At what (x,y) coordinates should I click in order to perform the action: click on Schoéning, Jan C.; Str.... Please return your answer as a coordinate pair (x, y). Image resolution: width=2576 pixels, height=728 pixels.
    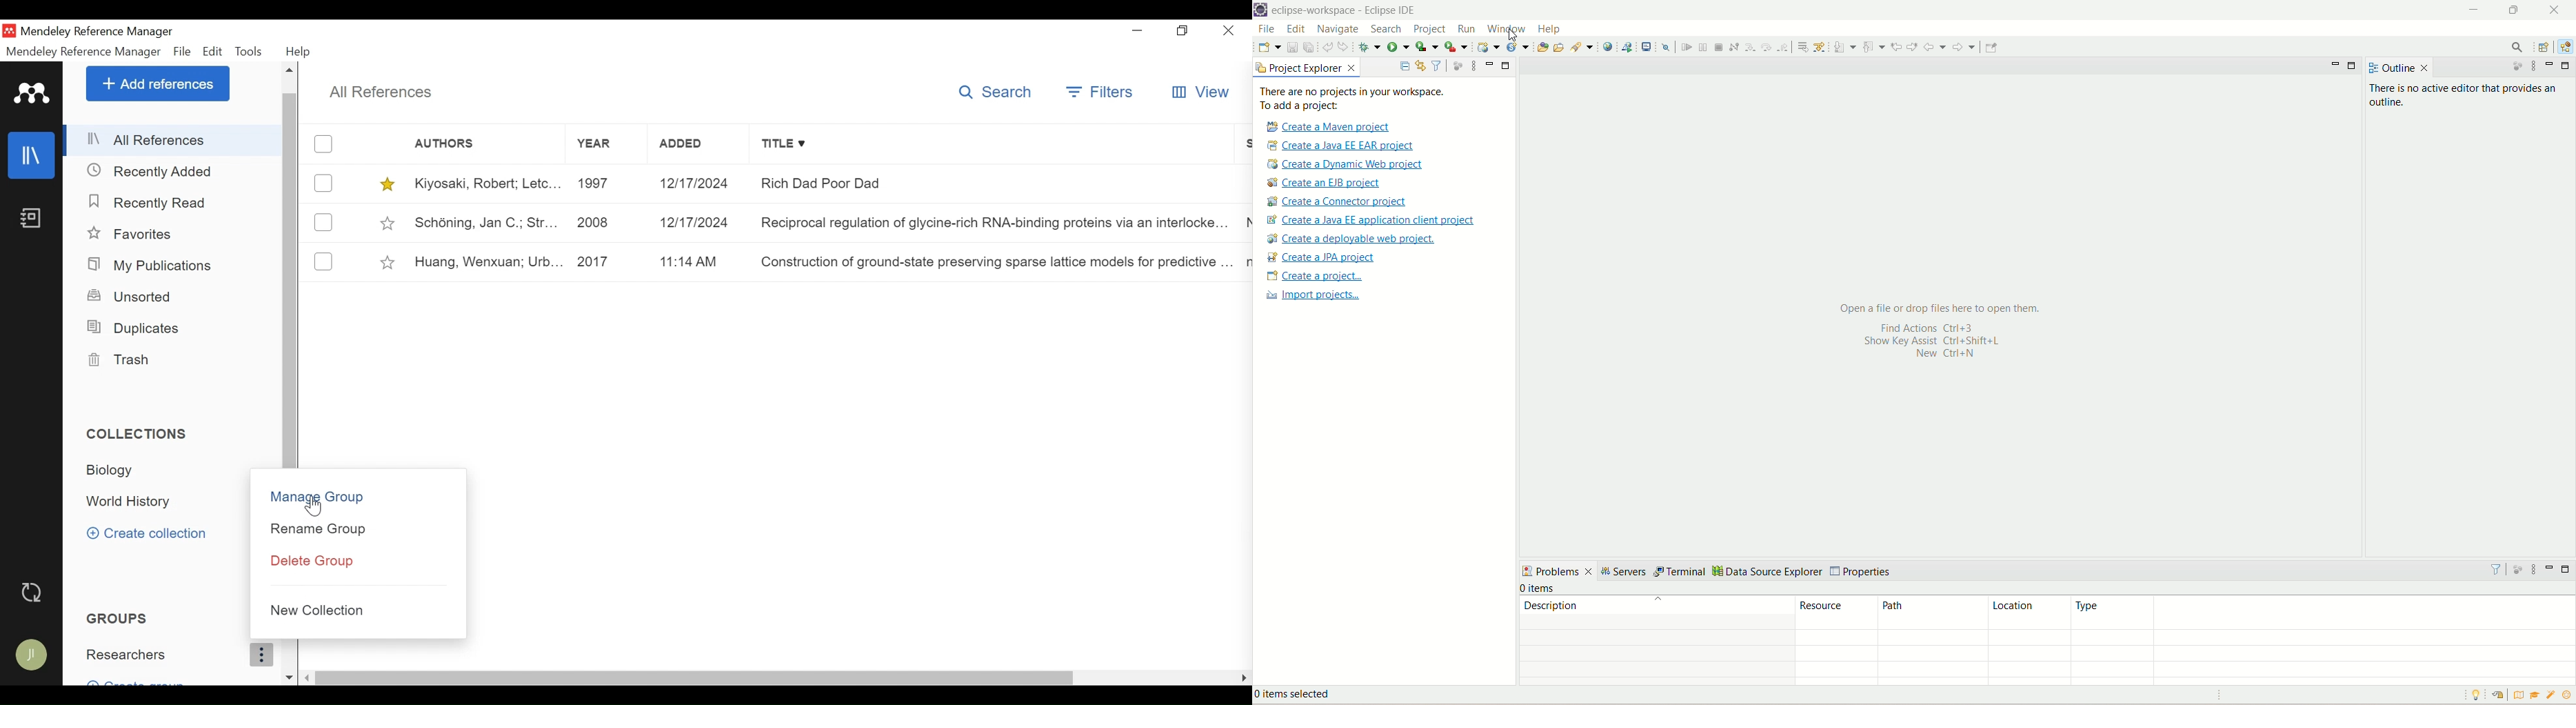
    Looking at the image, I should click on (487, 223).